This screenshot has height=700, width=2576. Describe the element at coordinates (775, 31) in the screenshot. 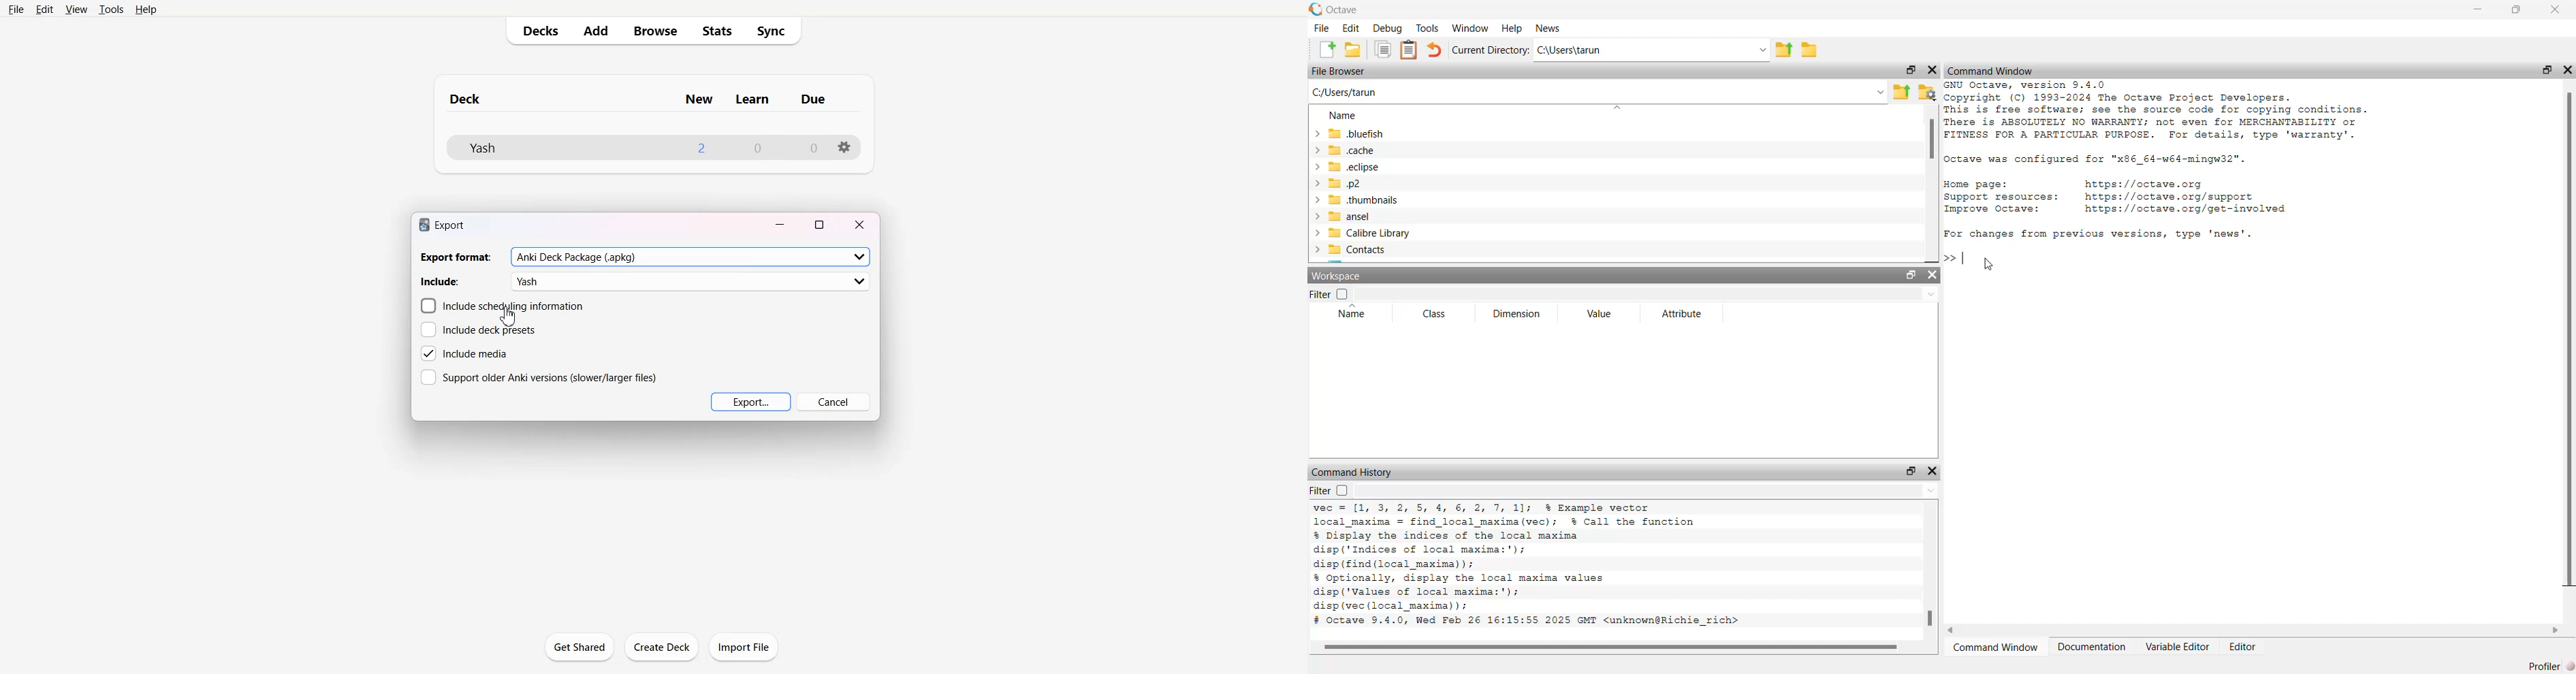

I see `Sync` at that location.